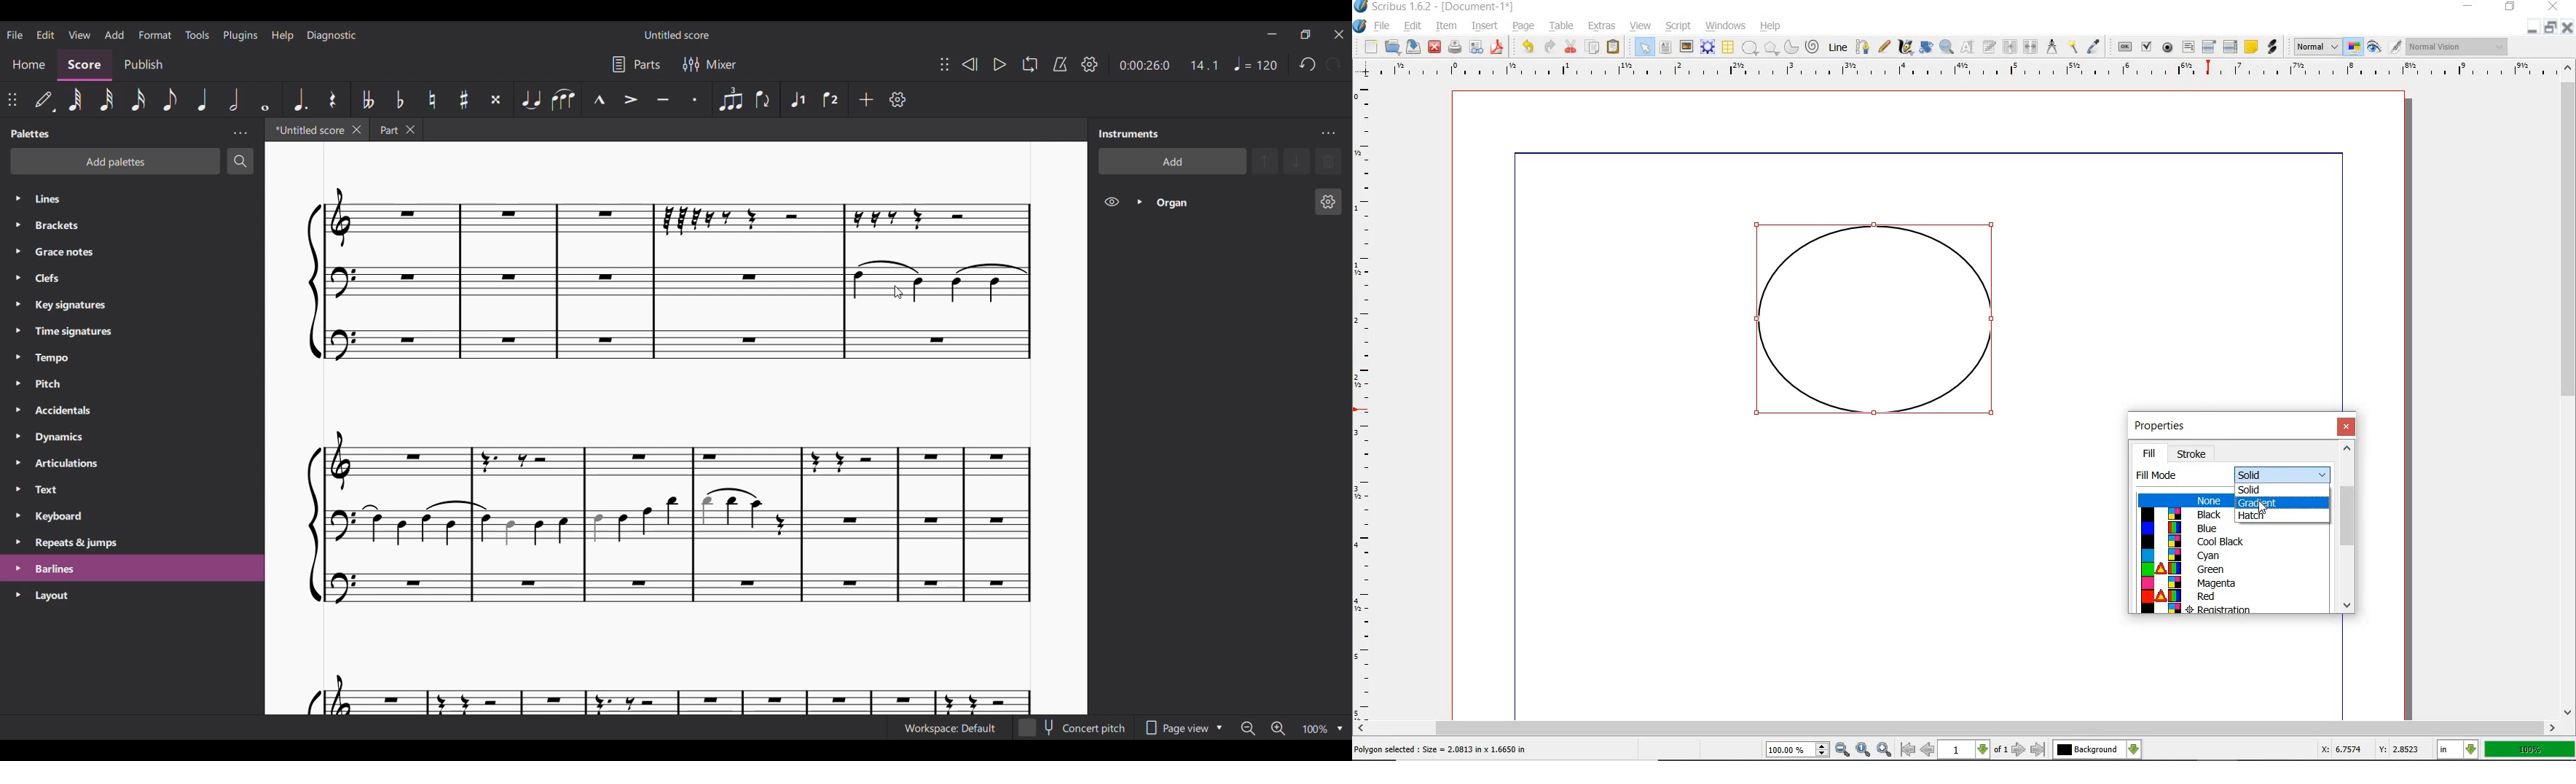  Describe the element at coordinates (2457, 748) in the screenshot. I see `select current unit` at that location.